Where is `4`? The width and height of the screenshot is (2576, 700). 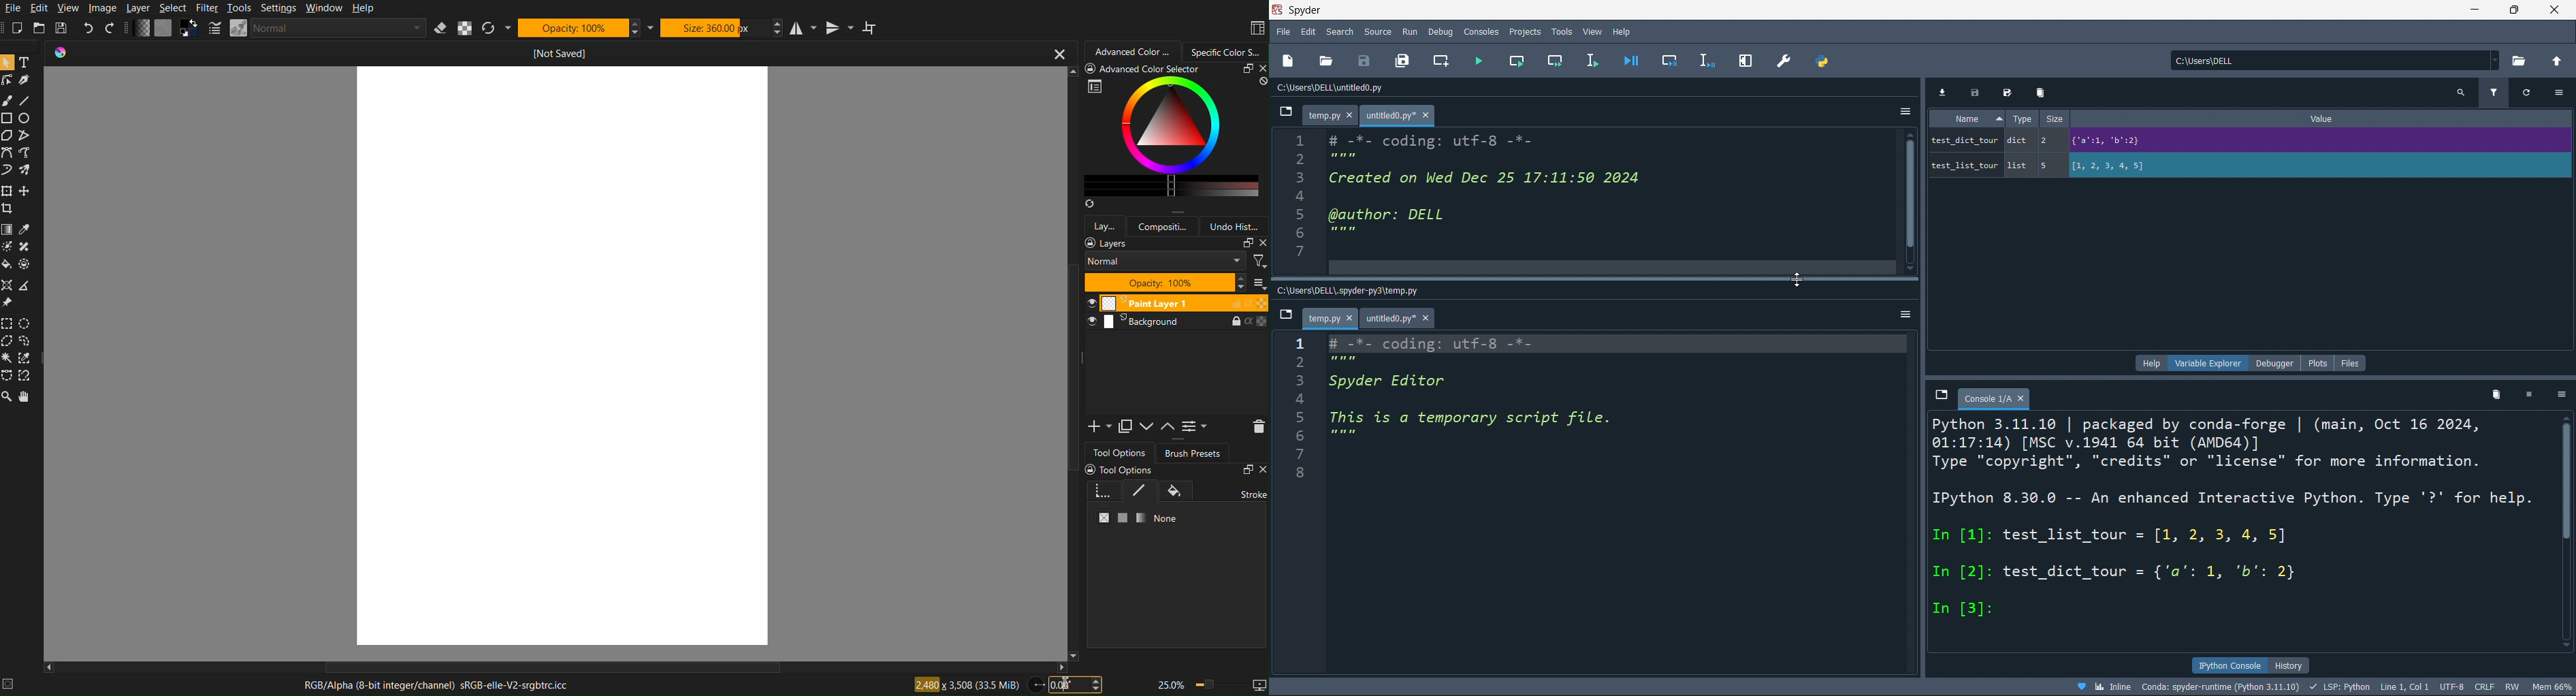 4 is located at coordinates (1308, 196).